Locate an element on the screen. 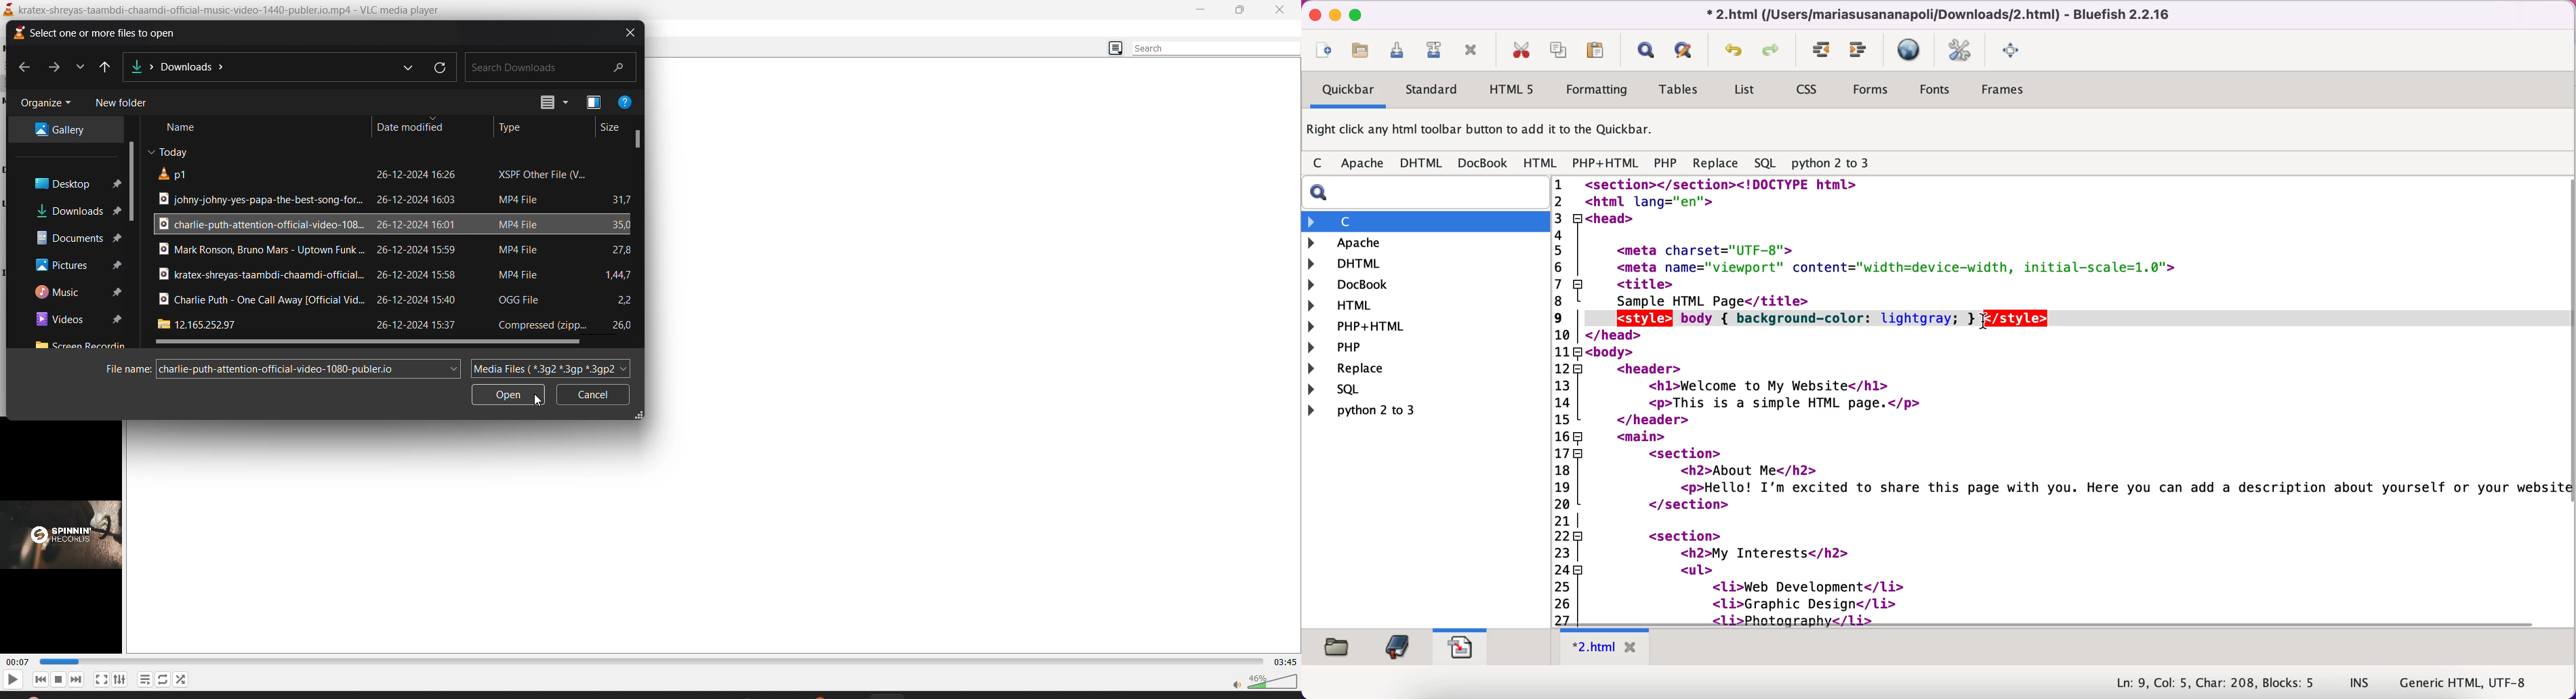 This screenshot has width=2576, height=700. change view is located at coordinates (592, 104).